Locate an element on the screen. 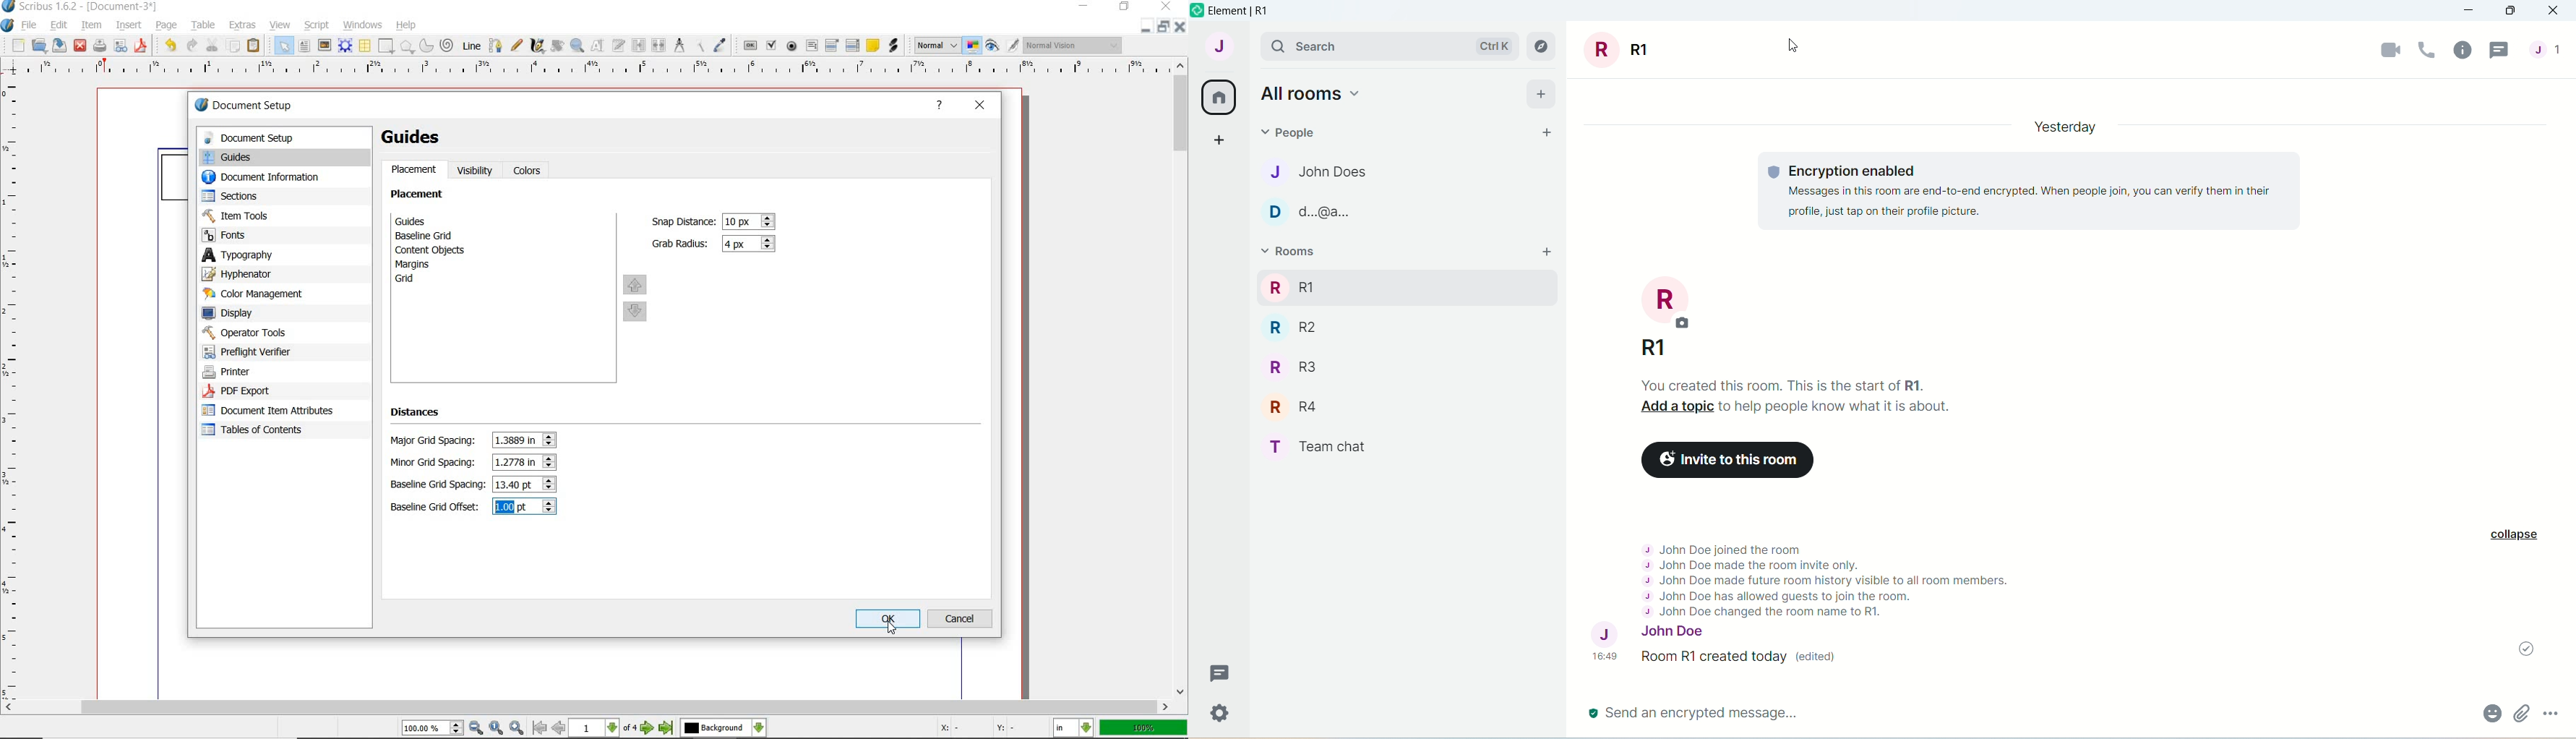 This screenshot has height=756, width=2576. Baseline Grid Spacing: is located at coordinates (438, 486).